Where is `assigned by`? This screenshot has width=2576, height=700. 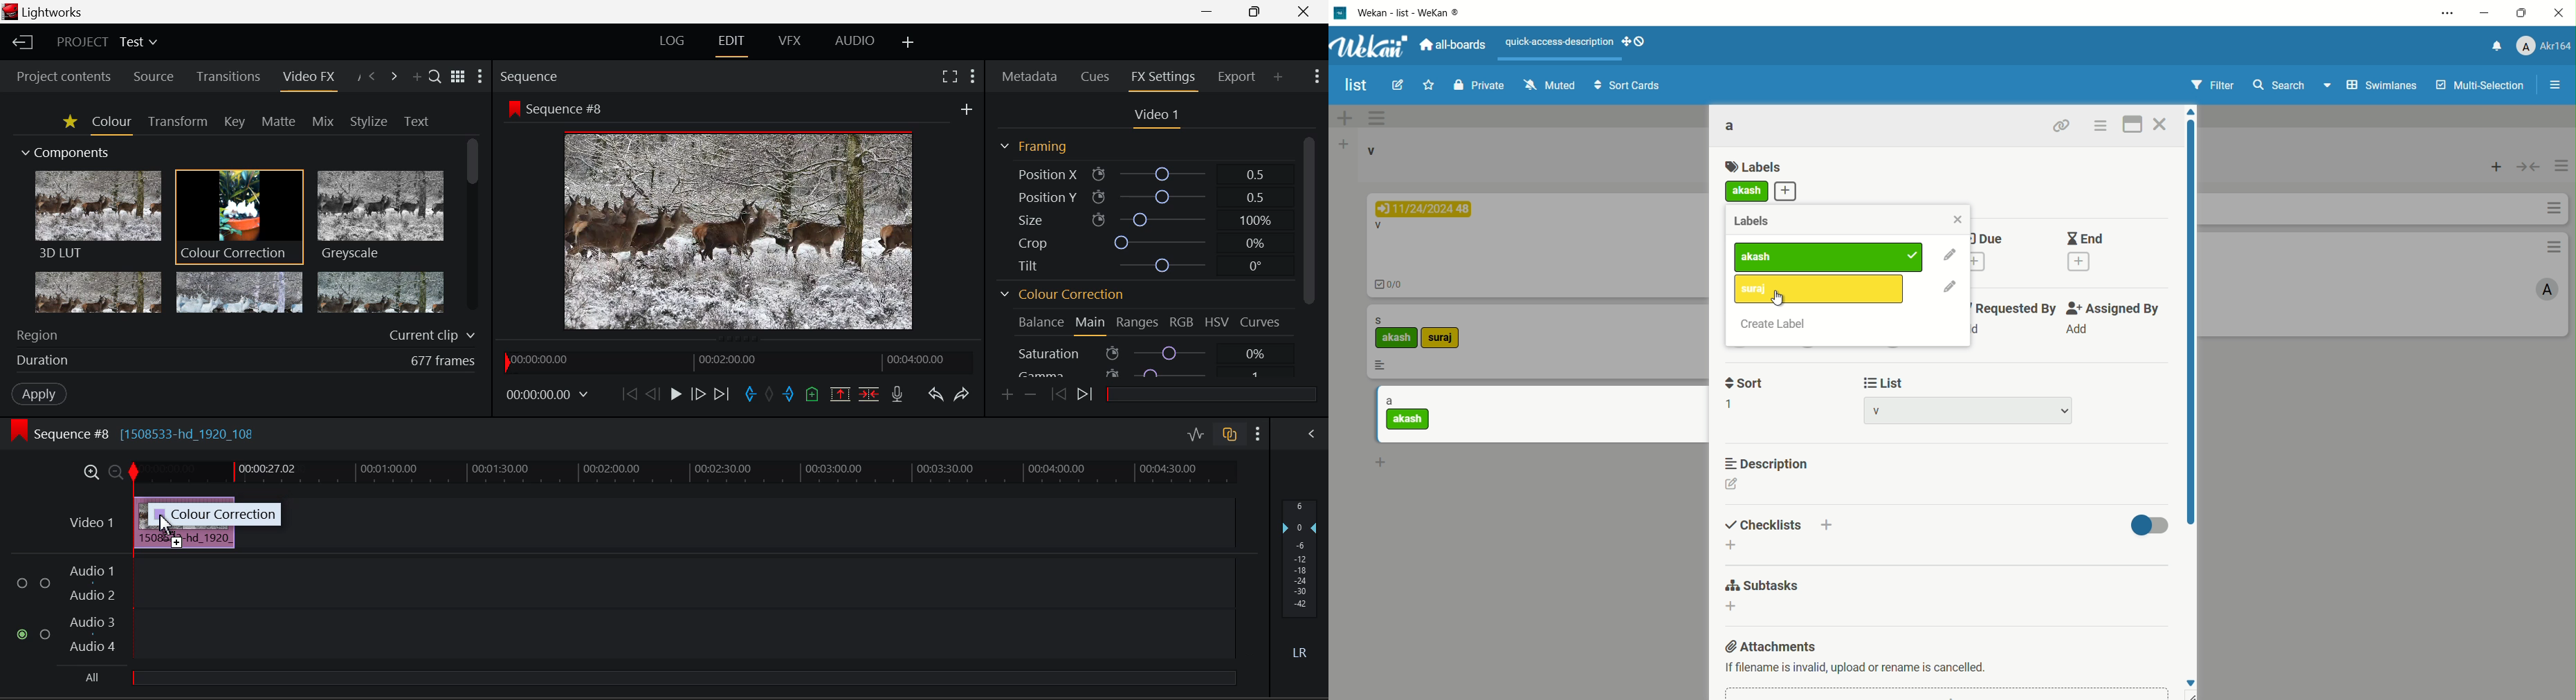
assigned by is located at coordinates (2113, 306).